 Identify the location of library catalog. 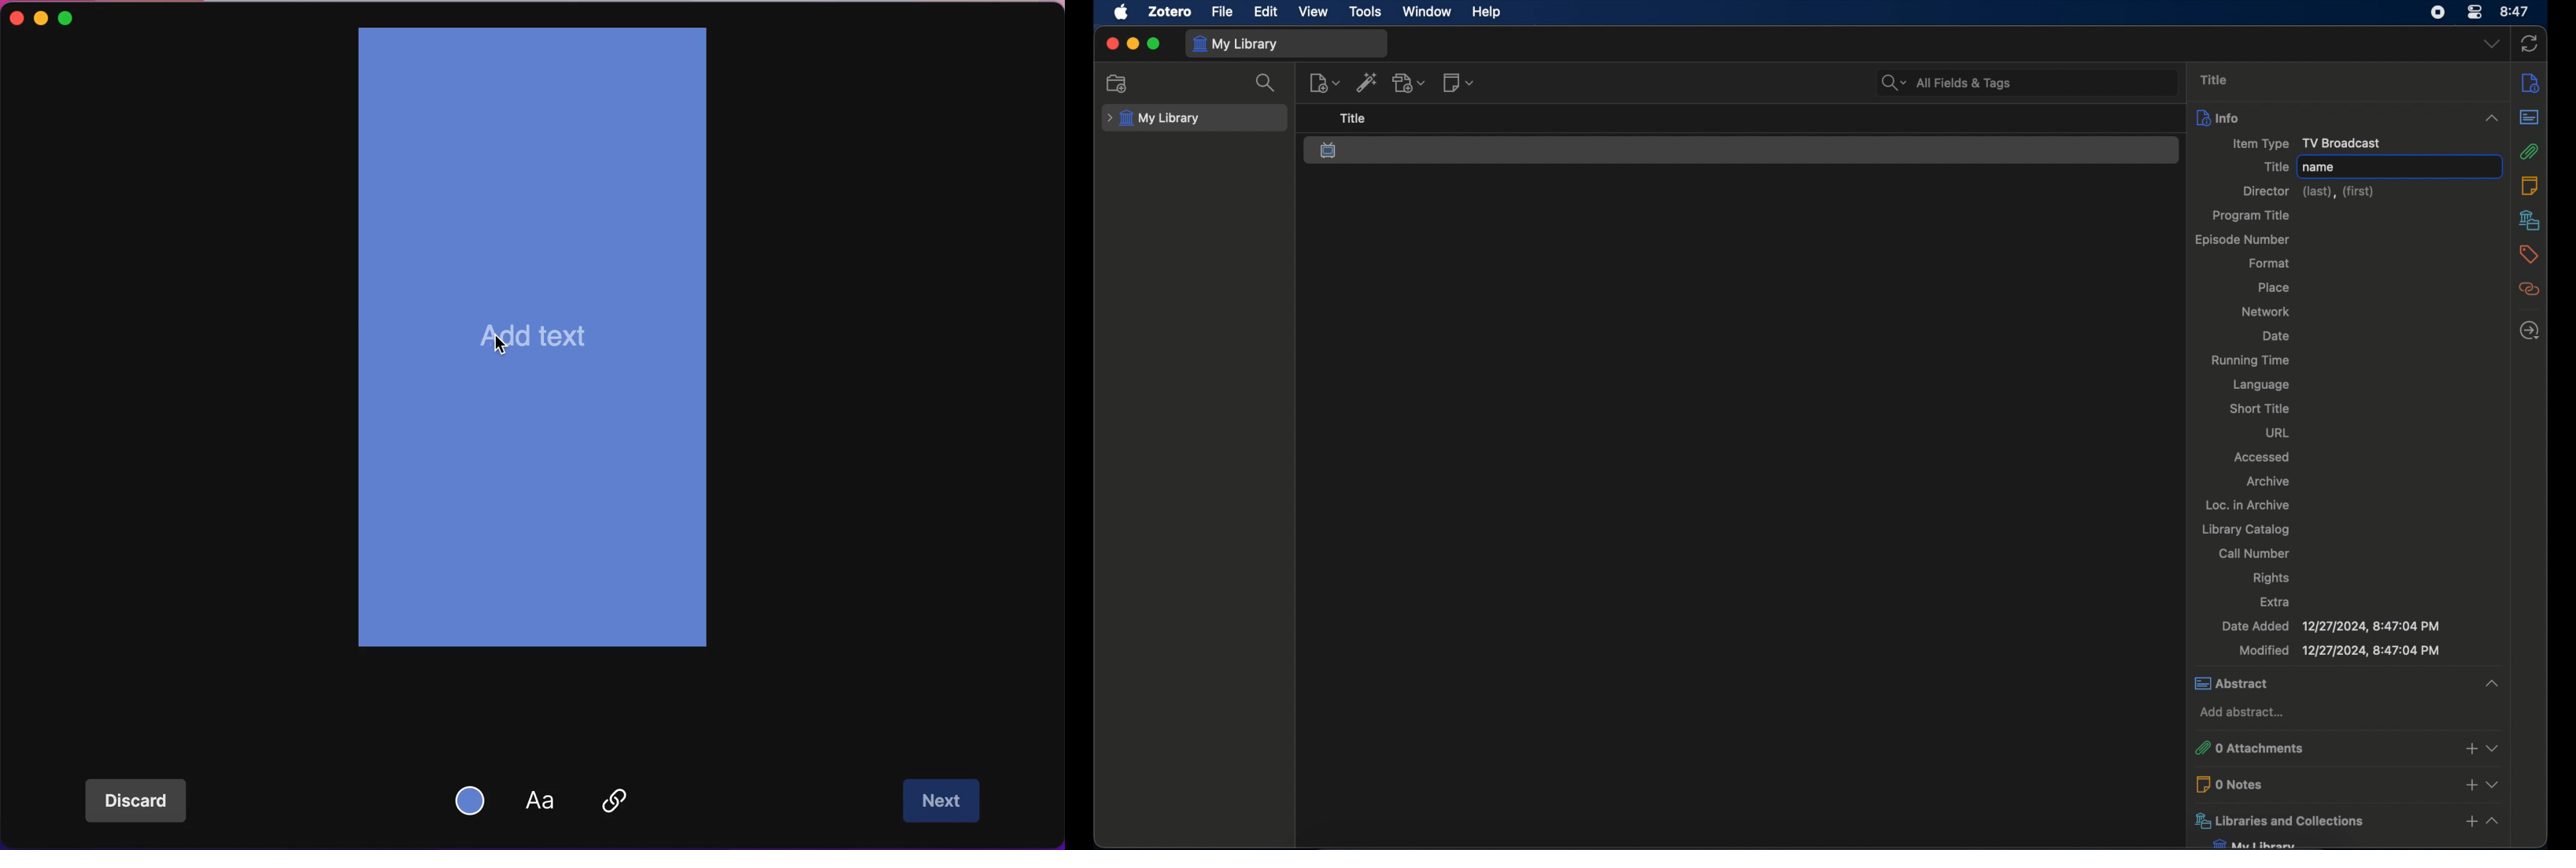
(2246, 530).